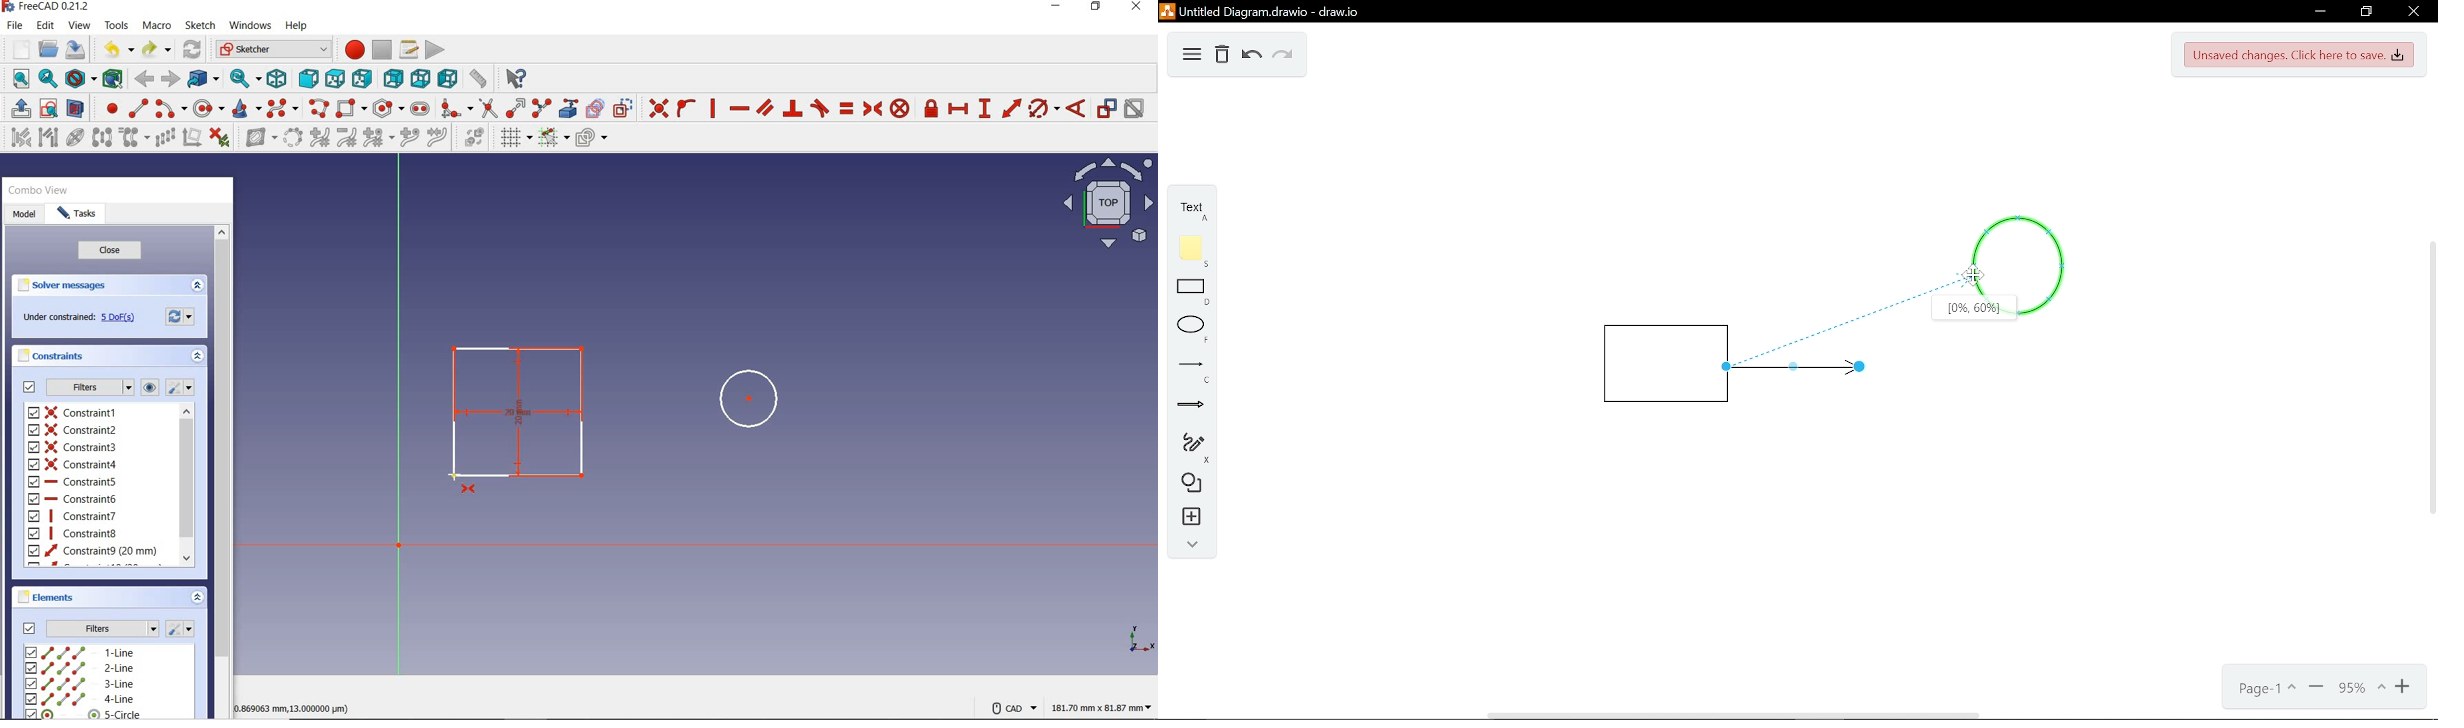  Describe the element at coordinates (1187, 517) in the screenshot. I see `Insert` at that location.